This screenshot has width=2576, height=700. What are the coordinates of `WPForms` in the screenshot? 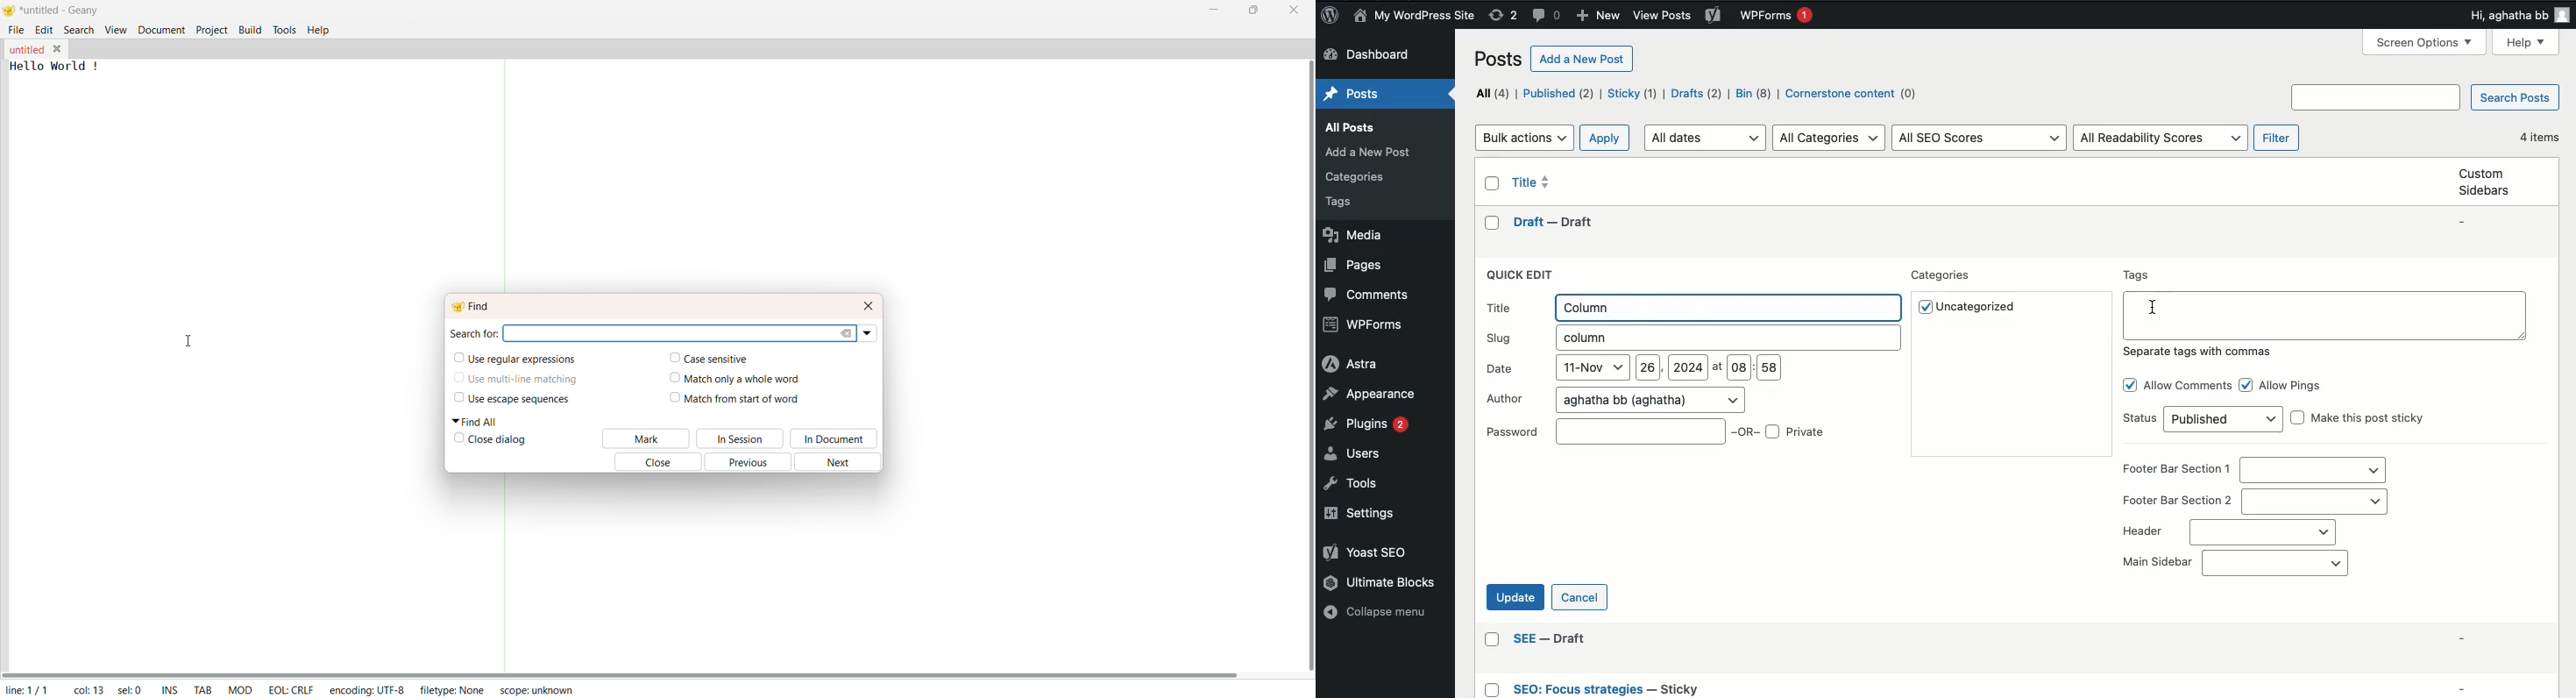 It's located at (1778, 17).